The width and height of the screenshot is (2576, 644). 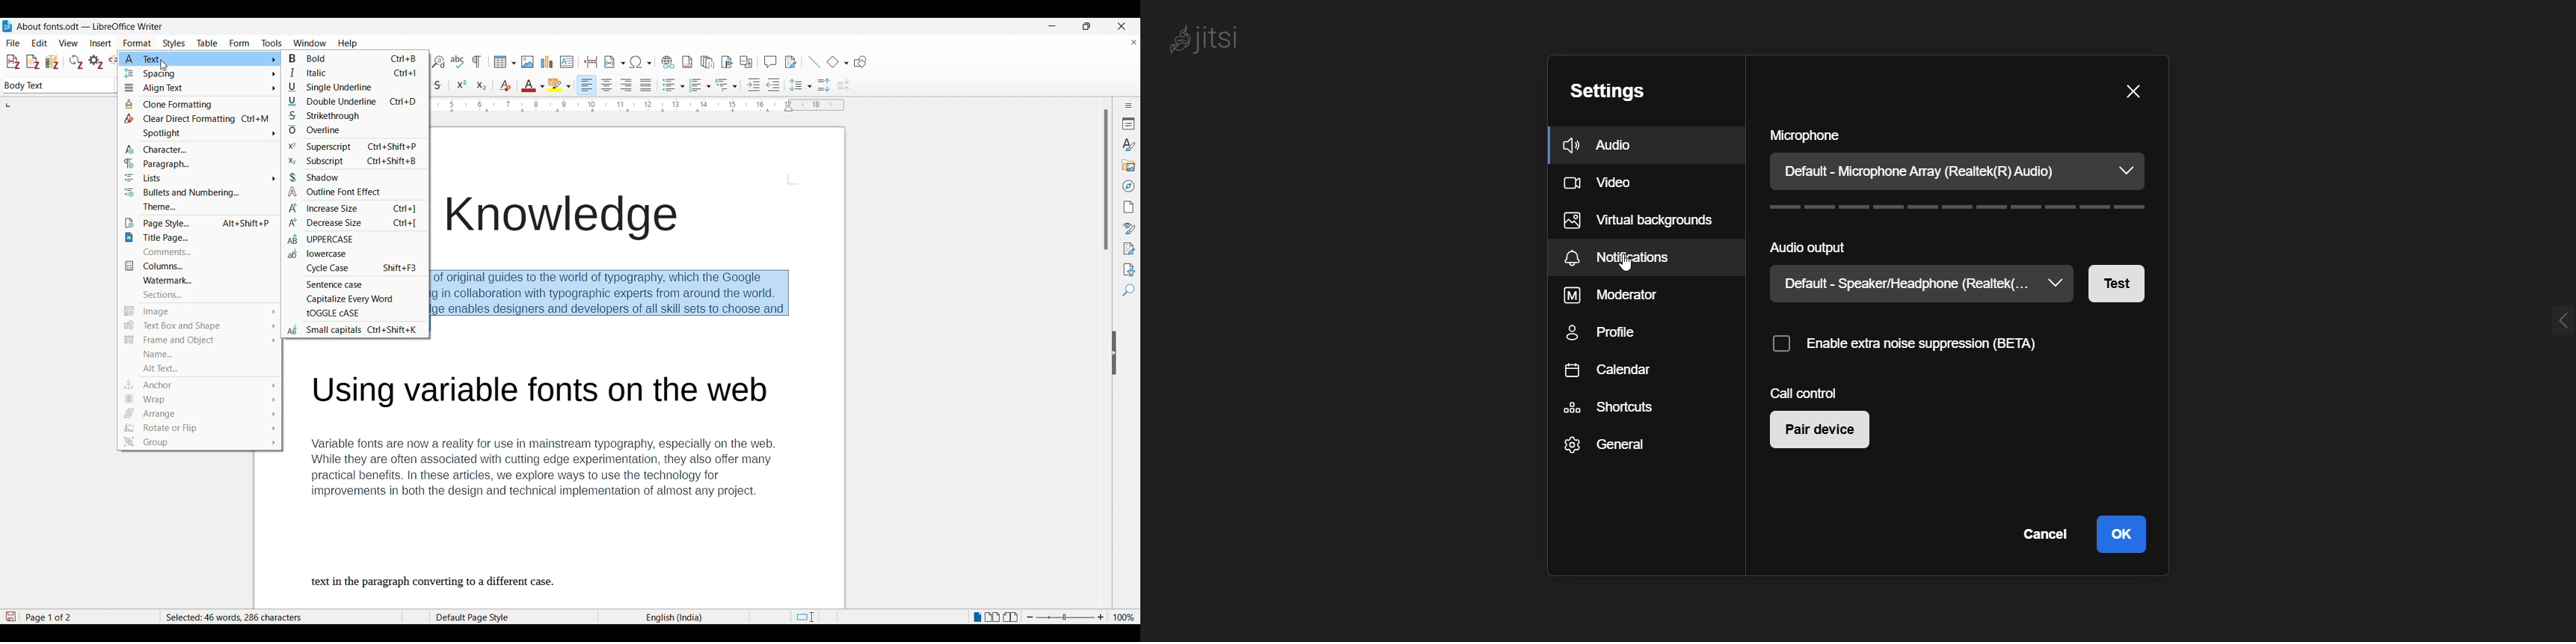 I want to click on Add note, so click(x=33, y=62).